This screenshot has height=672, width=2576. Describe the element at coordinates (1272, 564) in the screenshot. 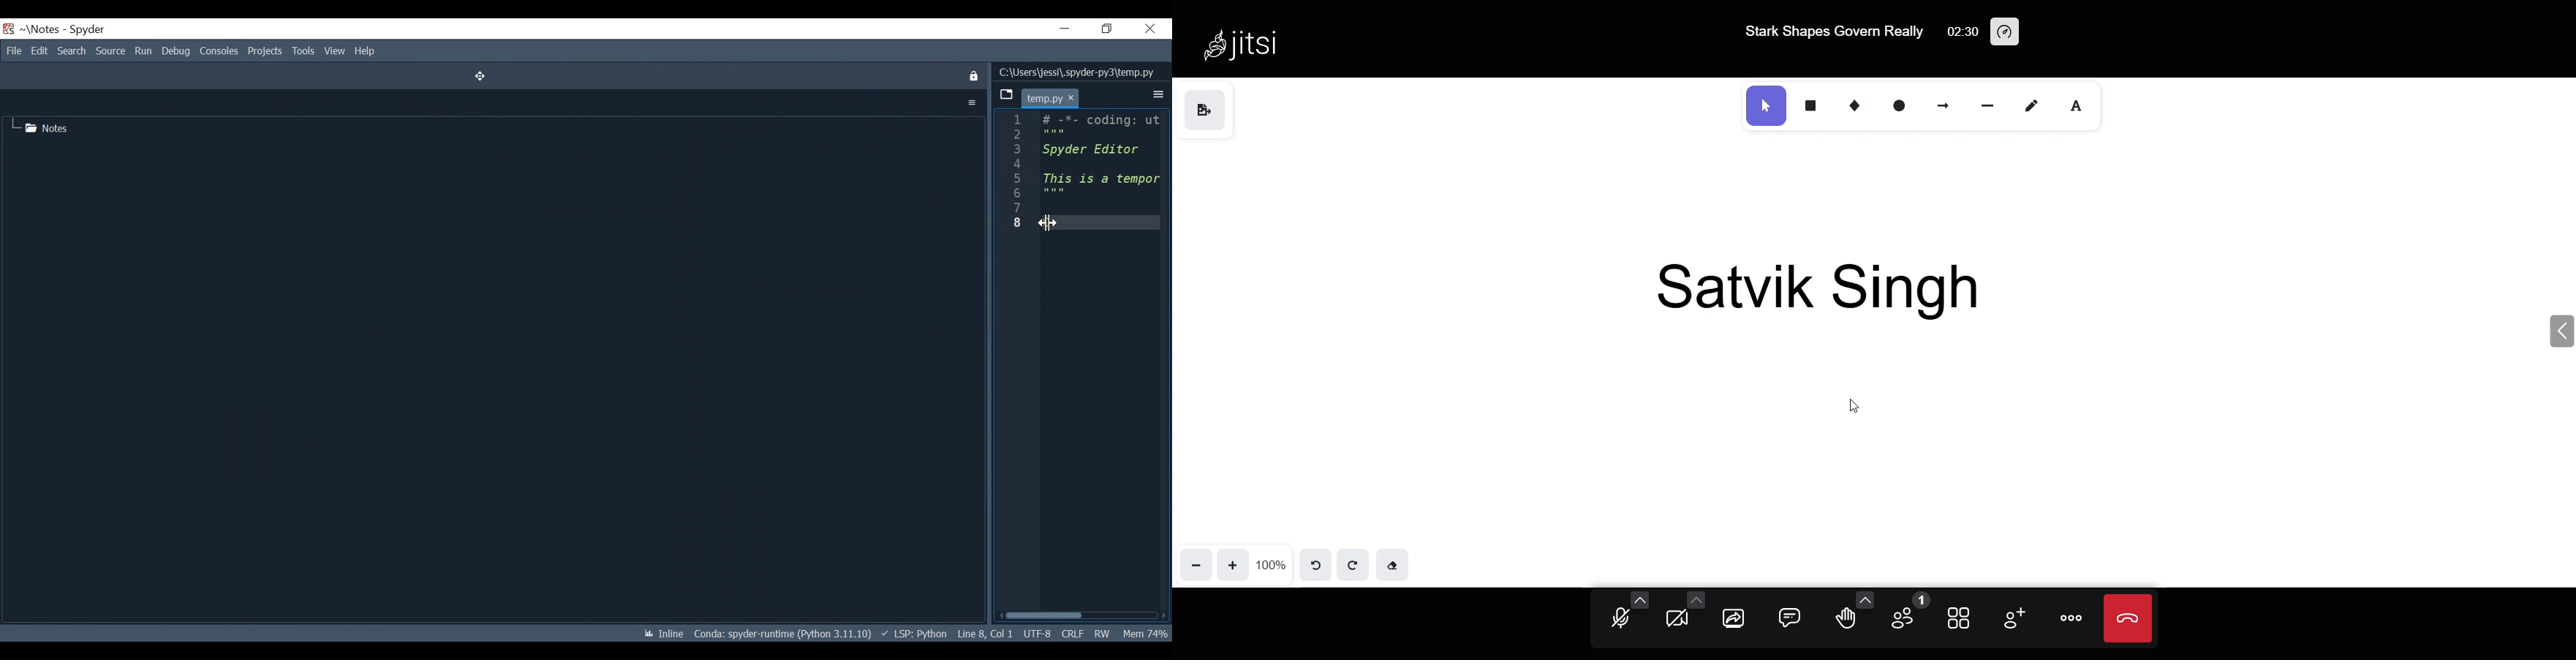

I see `100%` at that location.